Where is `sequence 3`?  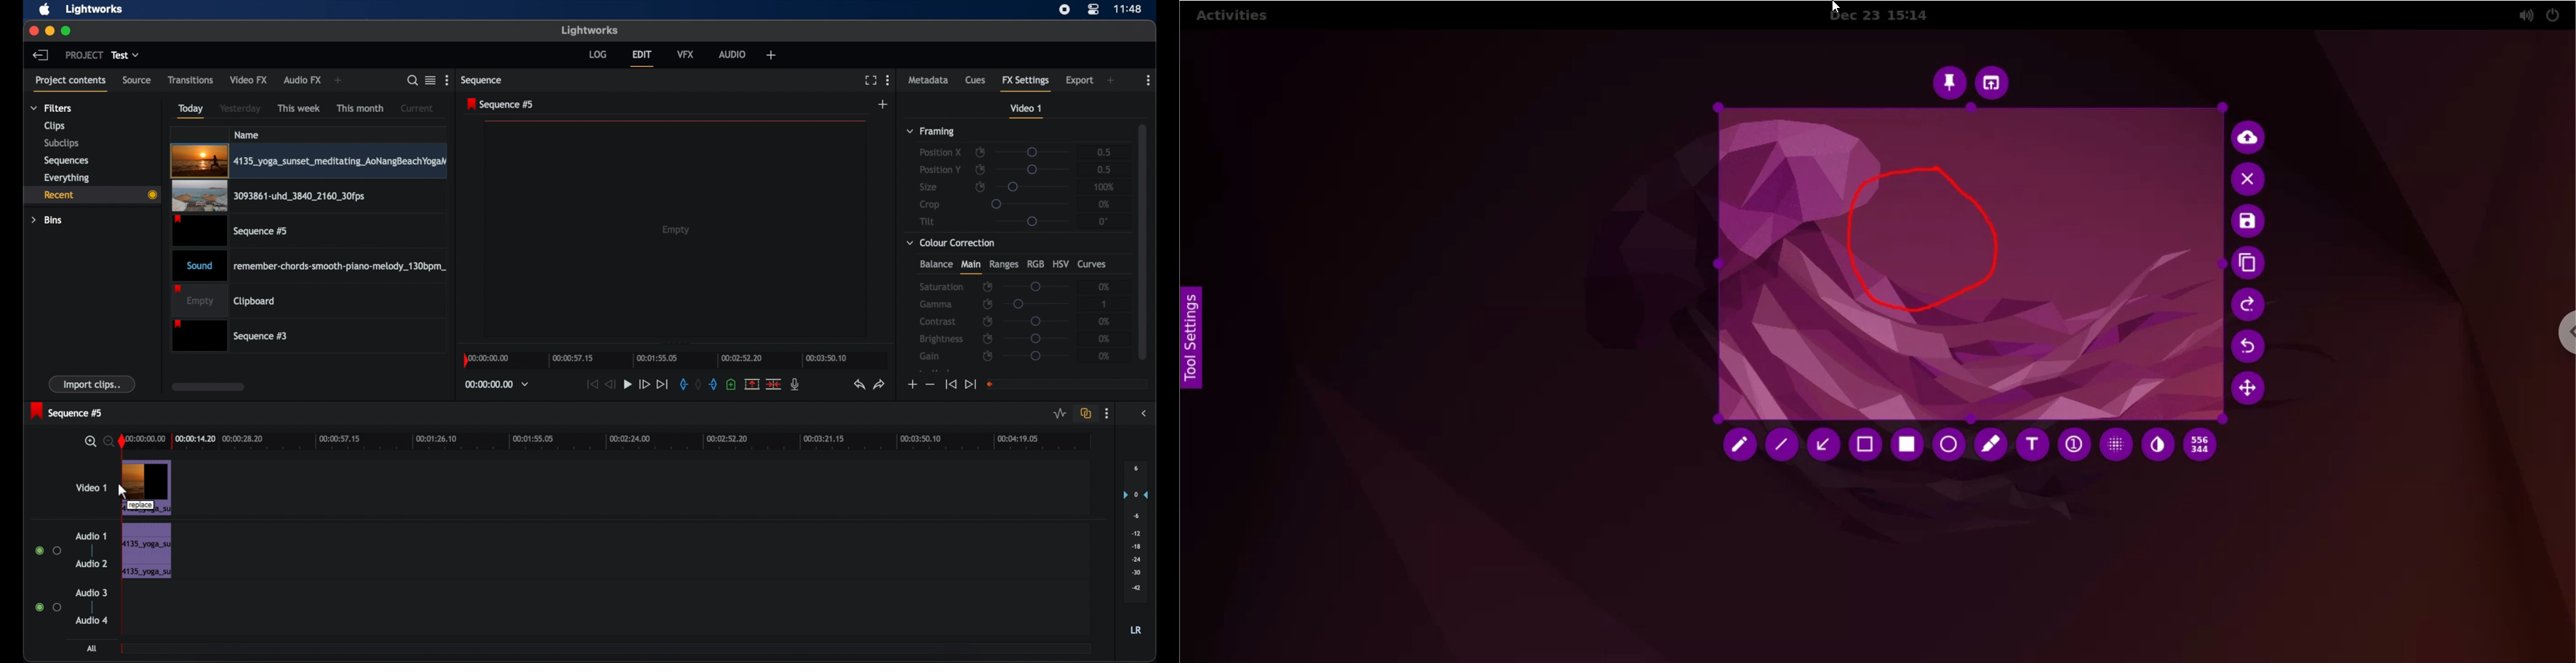
sequence 3 is located at coordinates (230, 335).